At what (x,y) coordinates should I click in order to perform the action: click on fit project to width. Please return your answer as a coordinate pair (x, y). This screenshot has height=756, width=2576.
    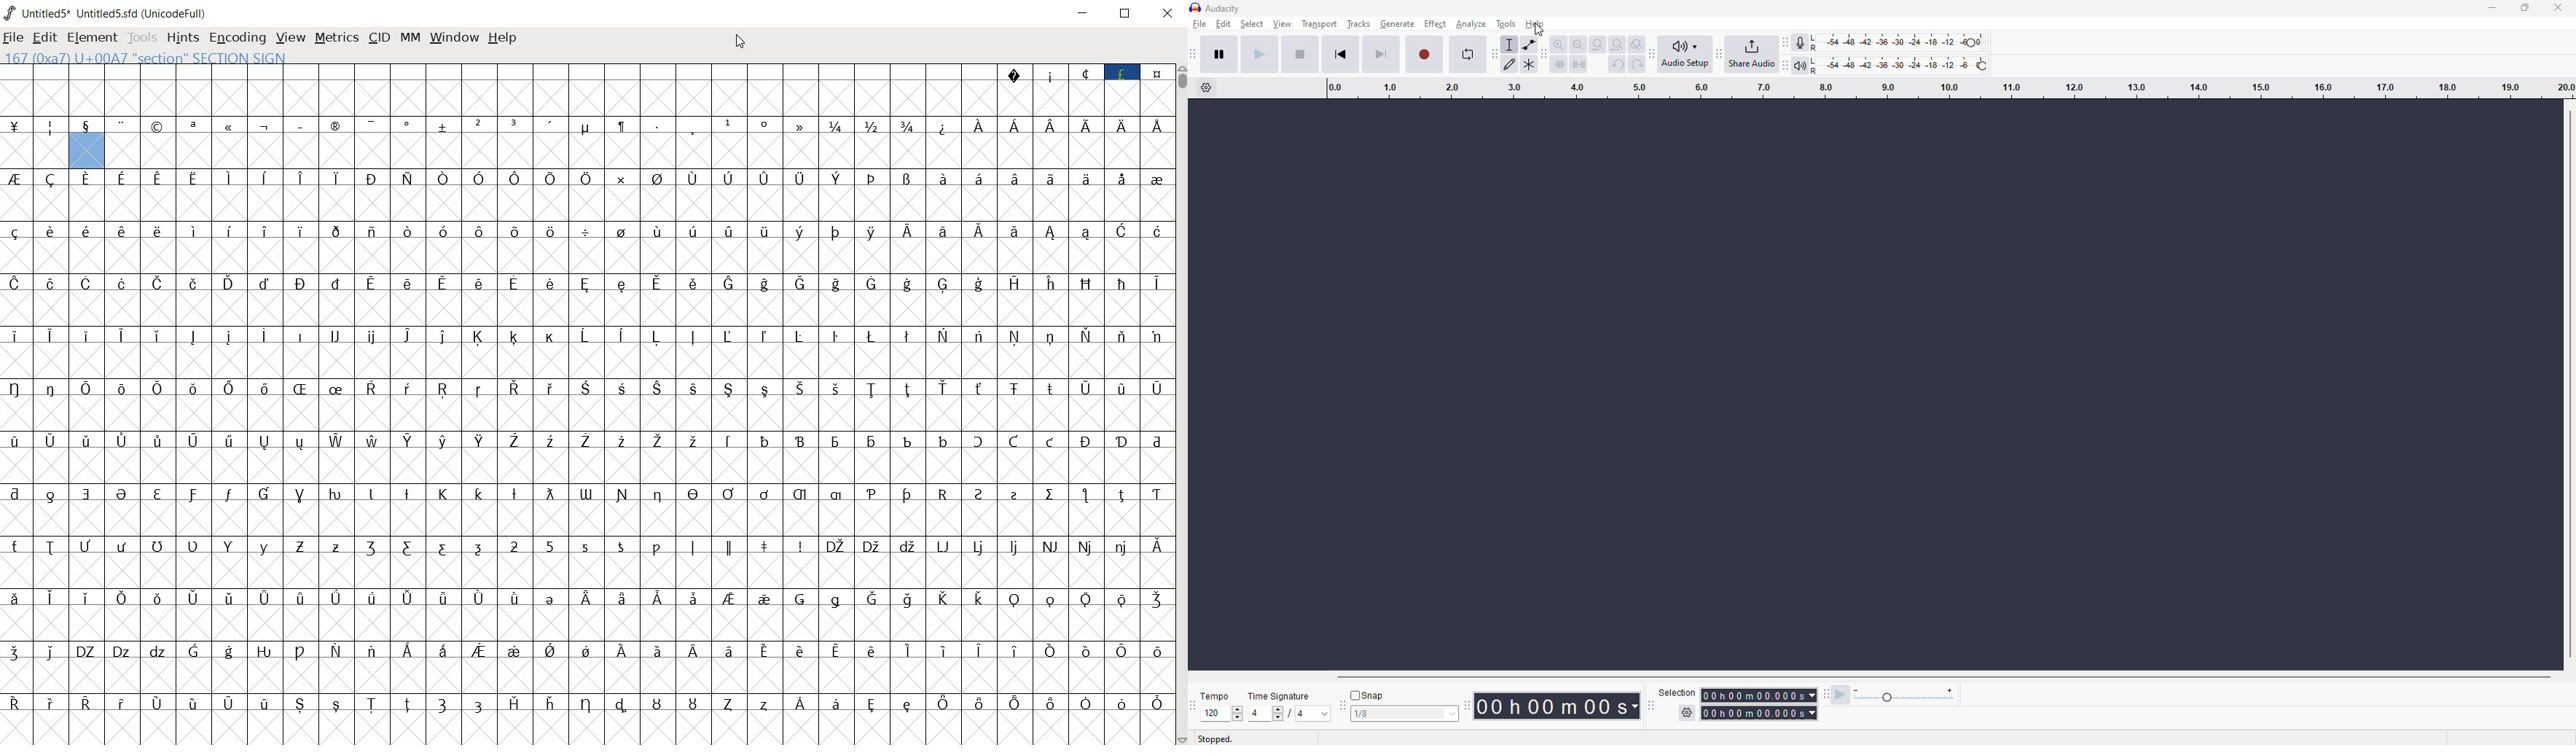
    Looking at the image, I should click on (1617, 45).